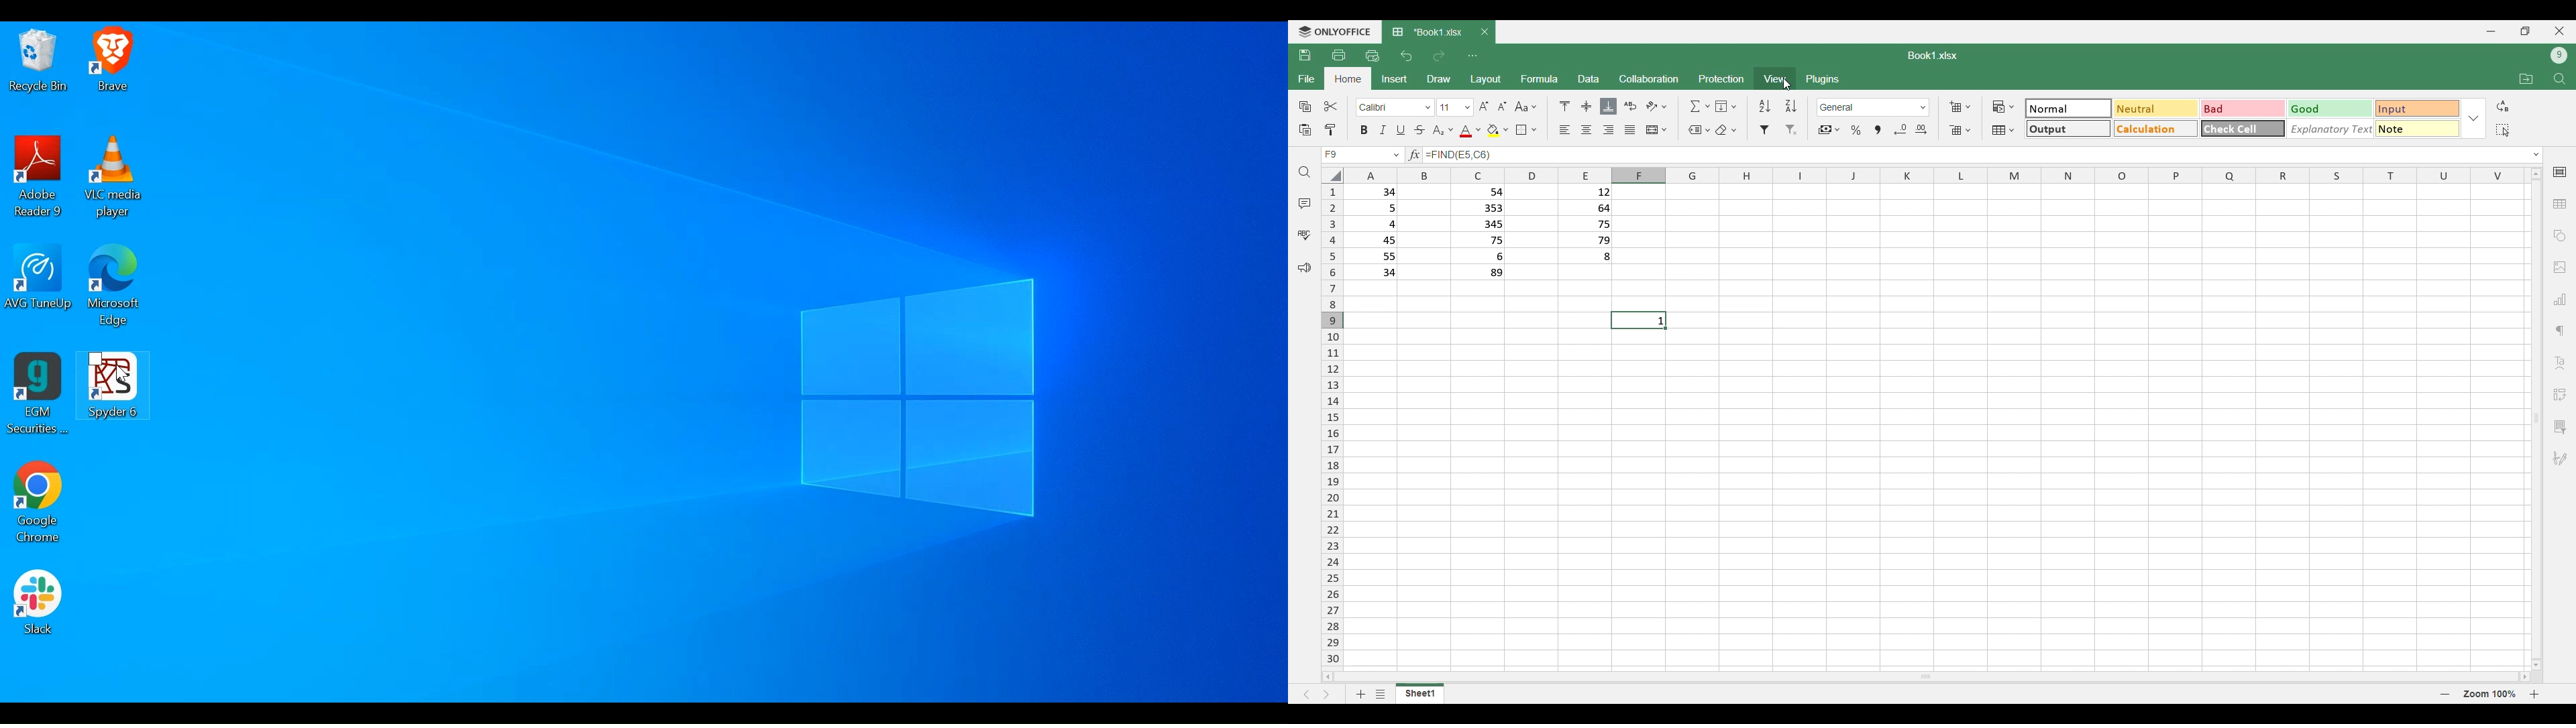  What do you see at coordinates (2418, 129) in the screenshot?
I see `Note cell` at bounding box center [2418, 129].